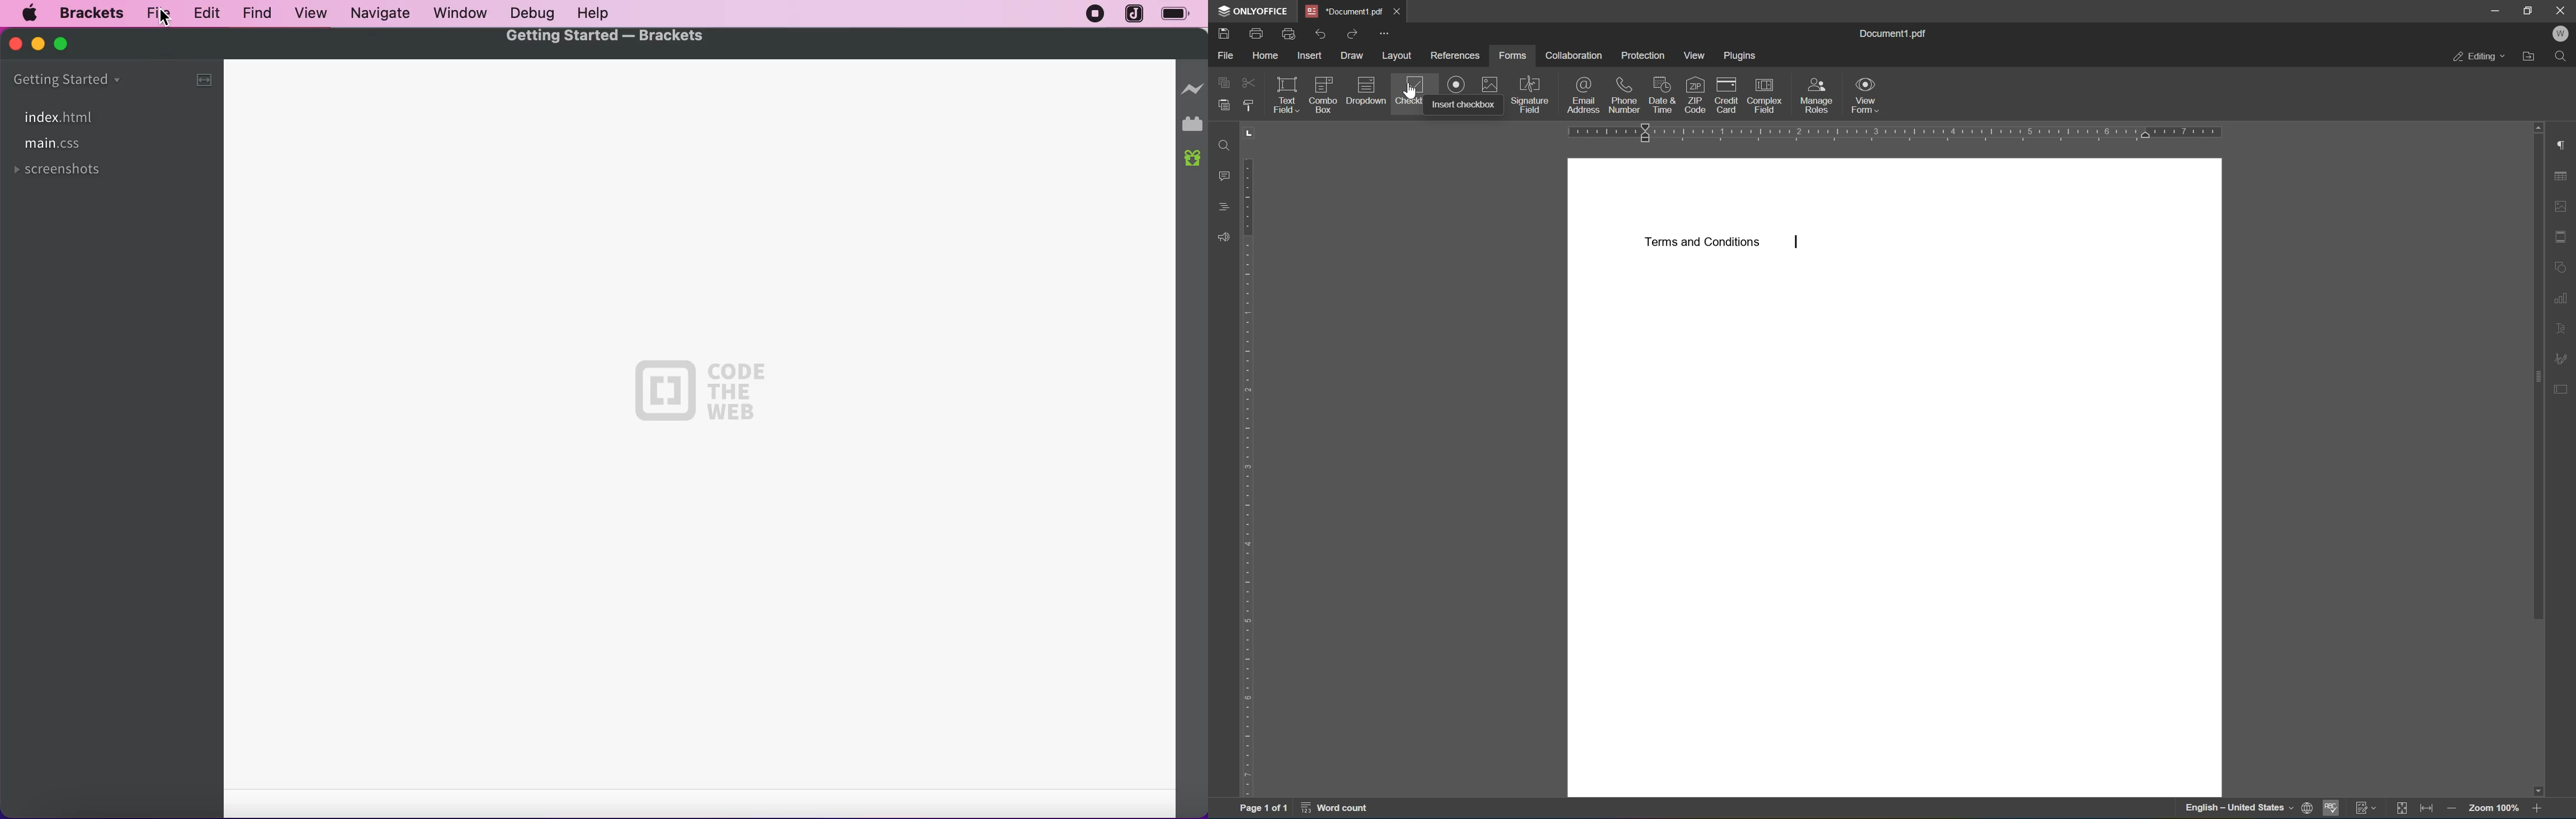  What do you see at coordinates (1286, 95) in the screenshot?
I see `text field` at bounding box center [1286, 95].